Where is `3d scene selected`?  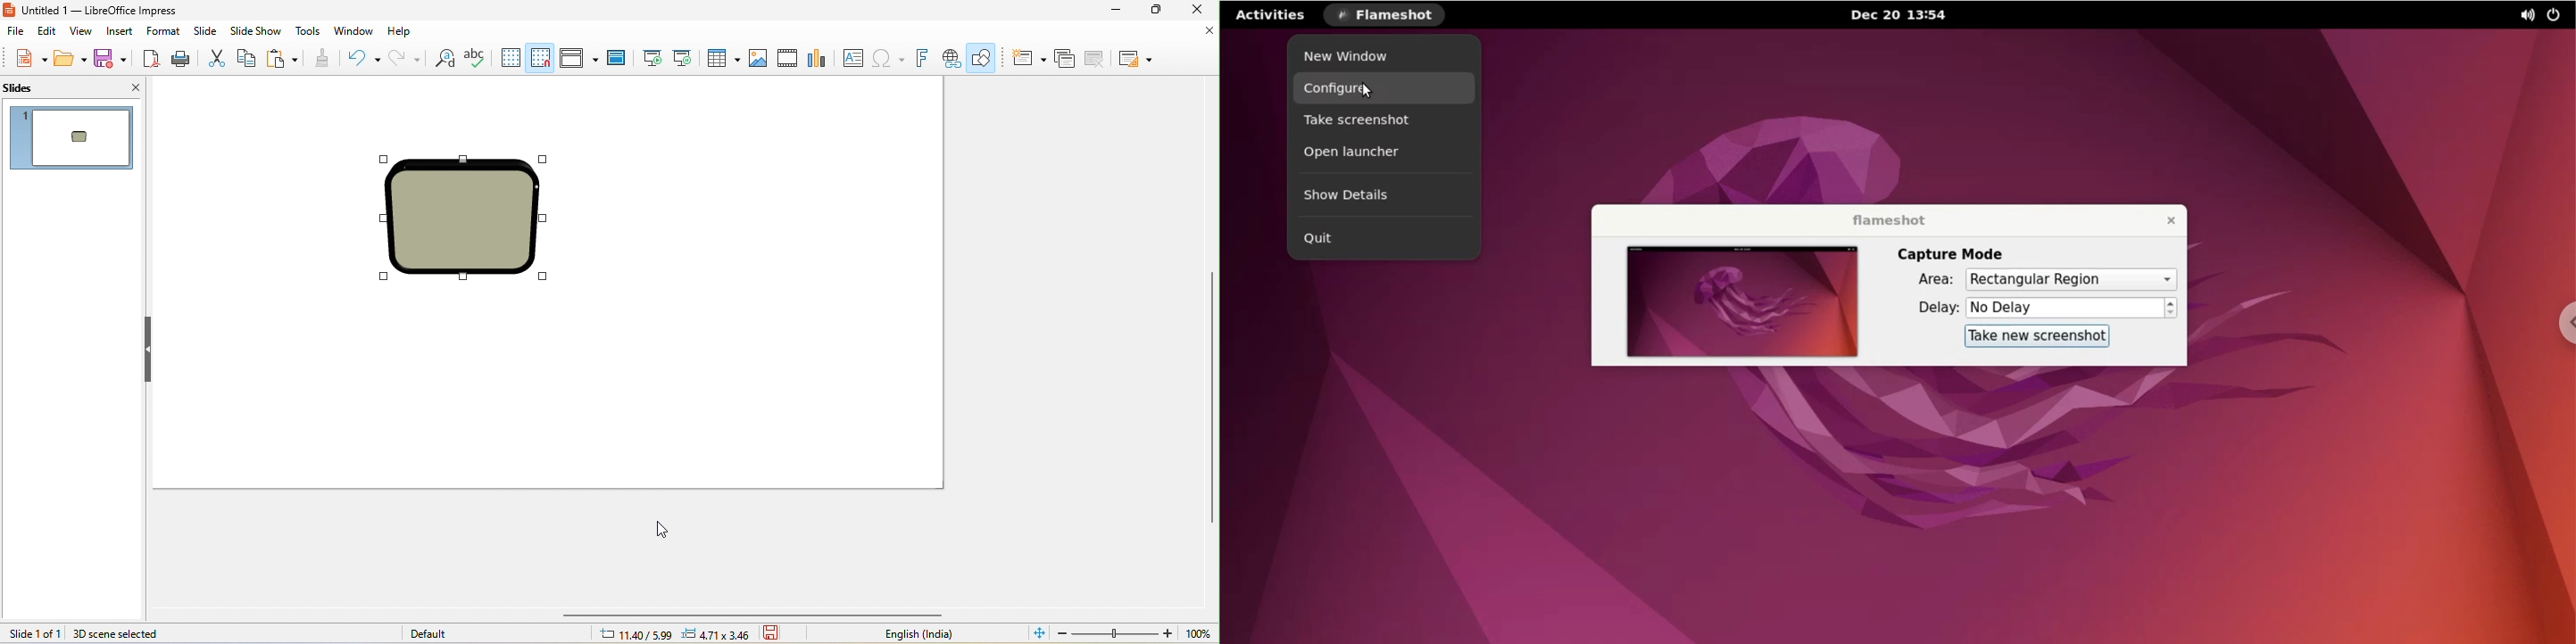 3d scene selected is located at coordinates (130, 634).